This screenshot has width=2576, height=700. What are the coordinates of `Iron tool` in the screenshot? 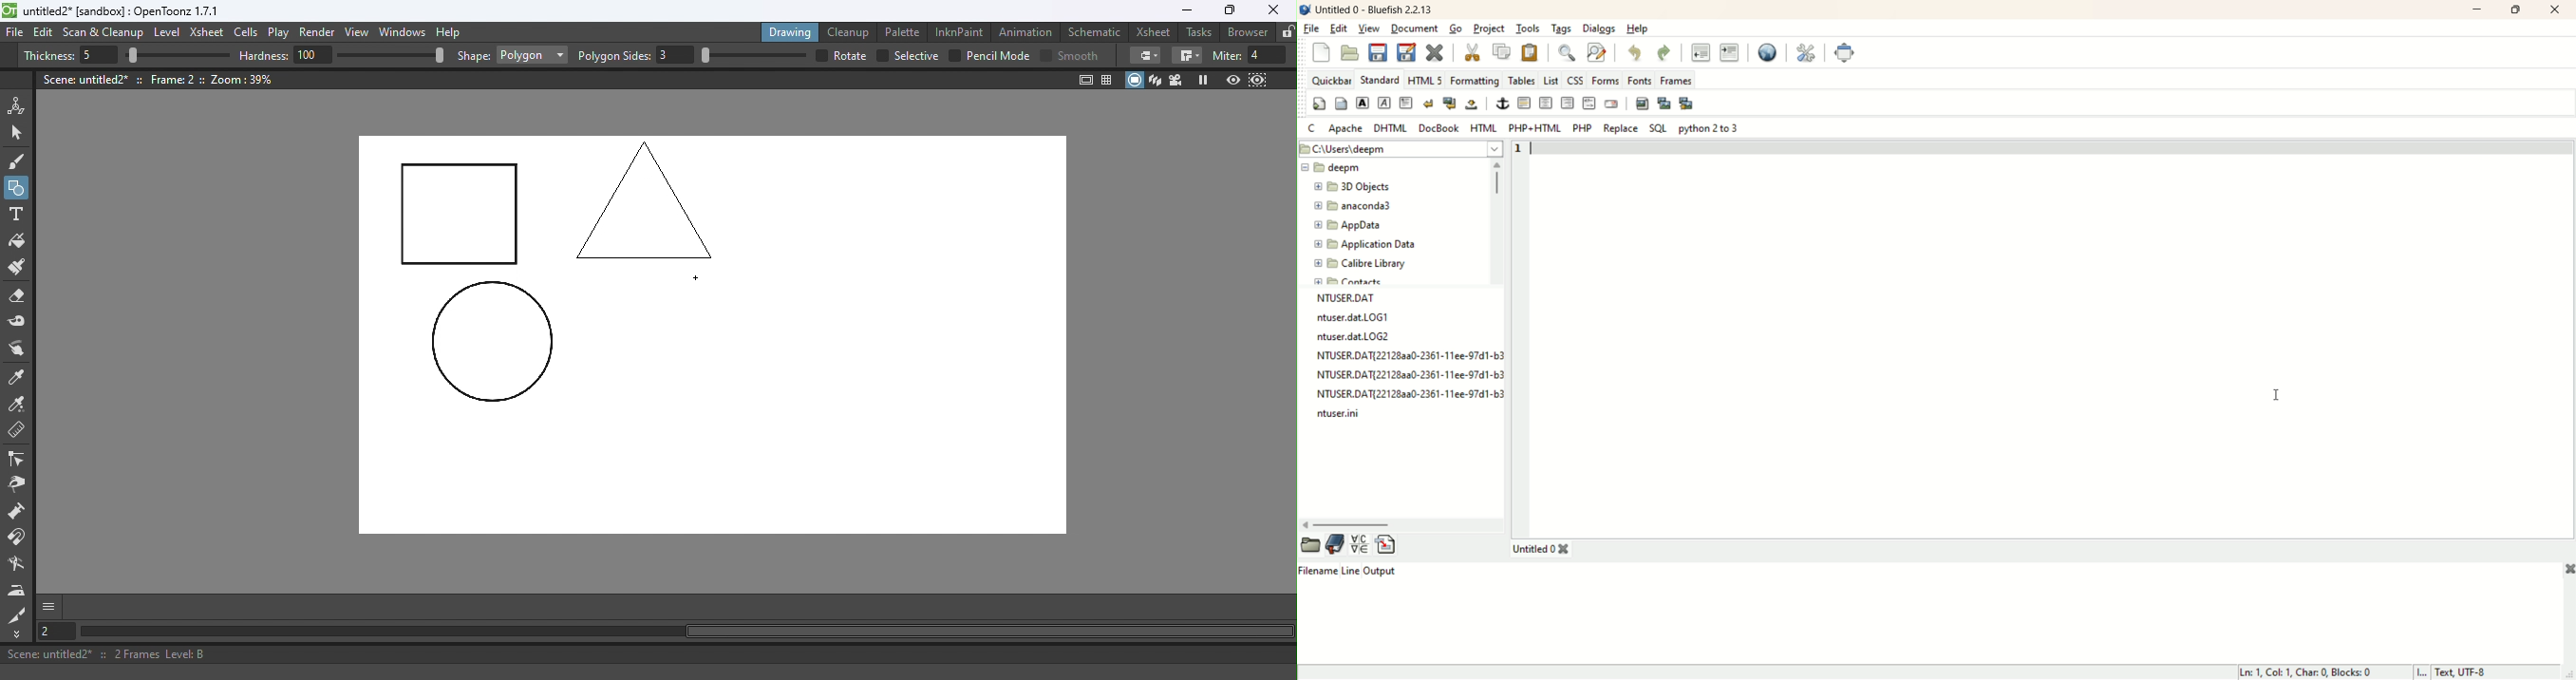 It's located at (19, 590).